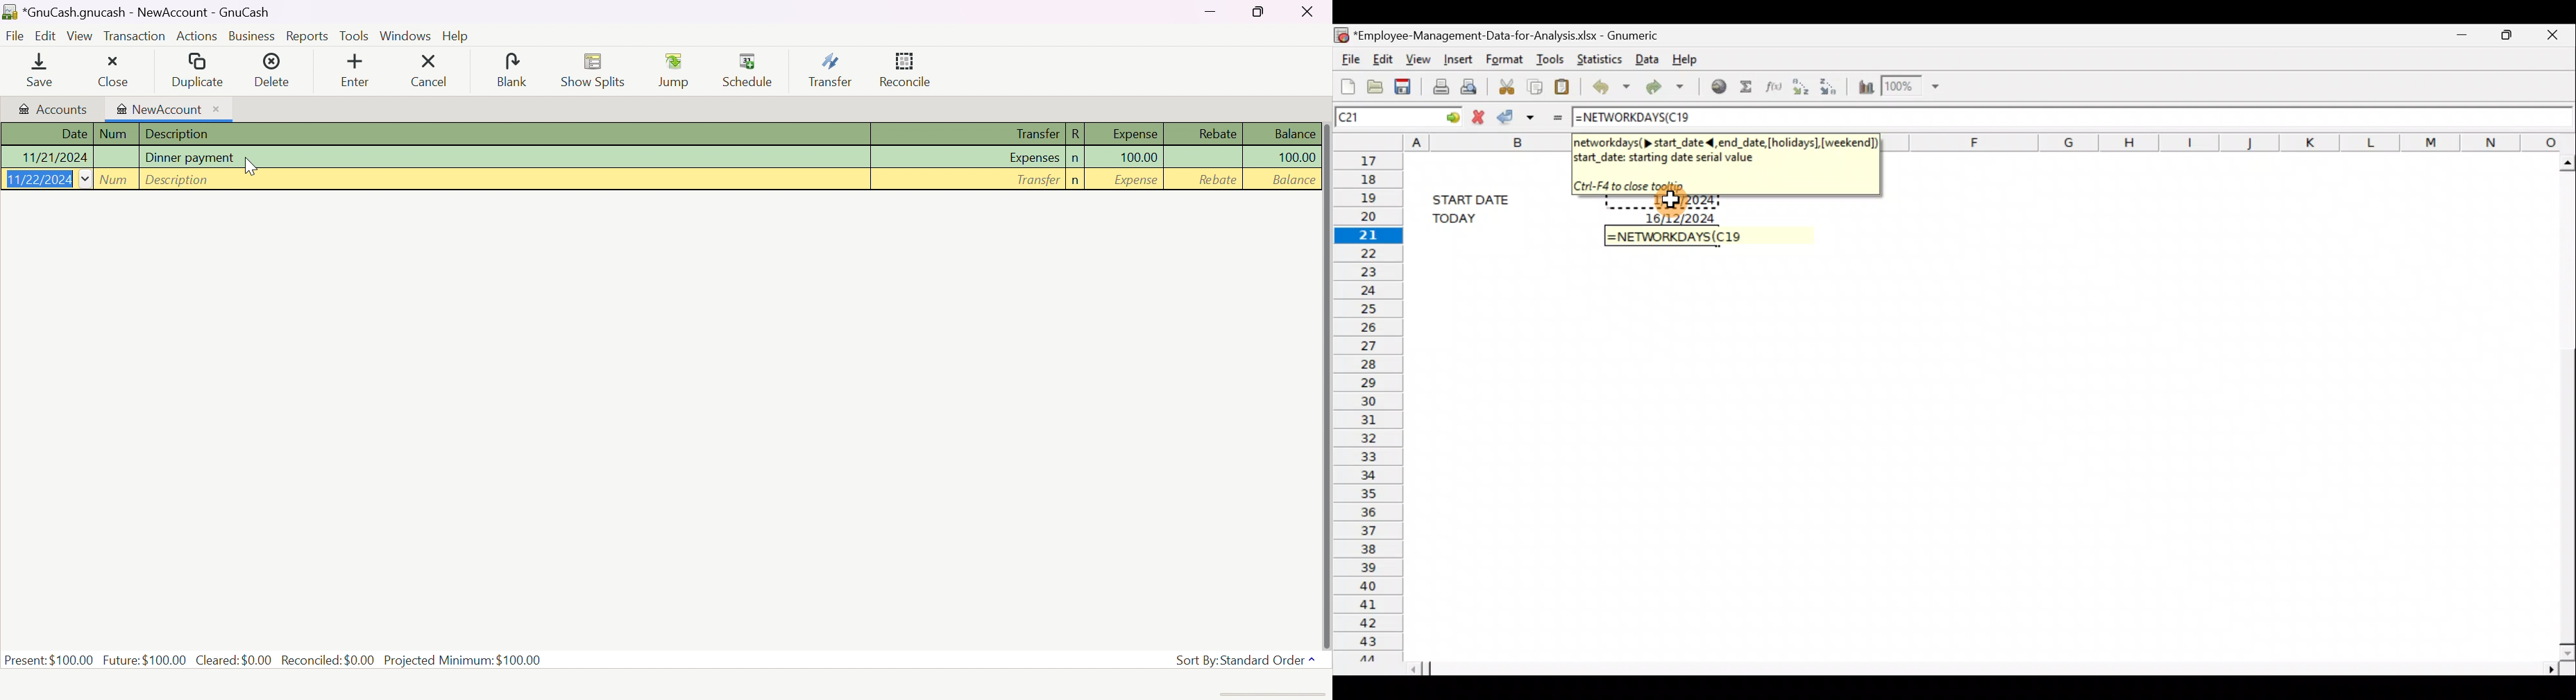 This screenshot has width=2576, height=700. Describe the element at coordinates (117, 179) in the screenshot. I see `Num` at that location.